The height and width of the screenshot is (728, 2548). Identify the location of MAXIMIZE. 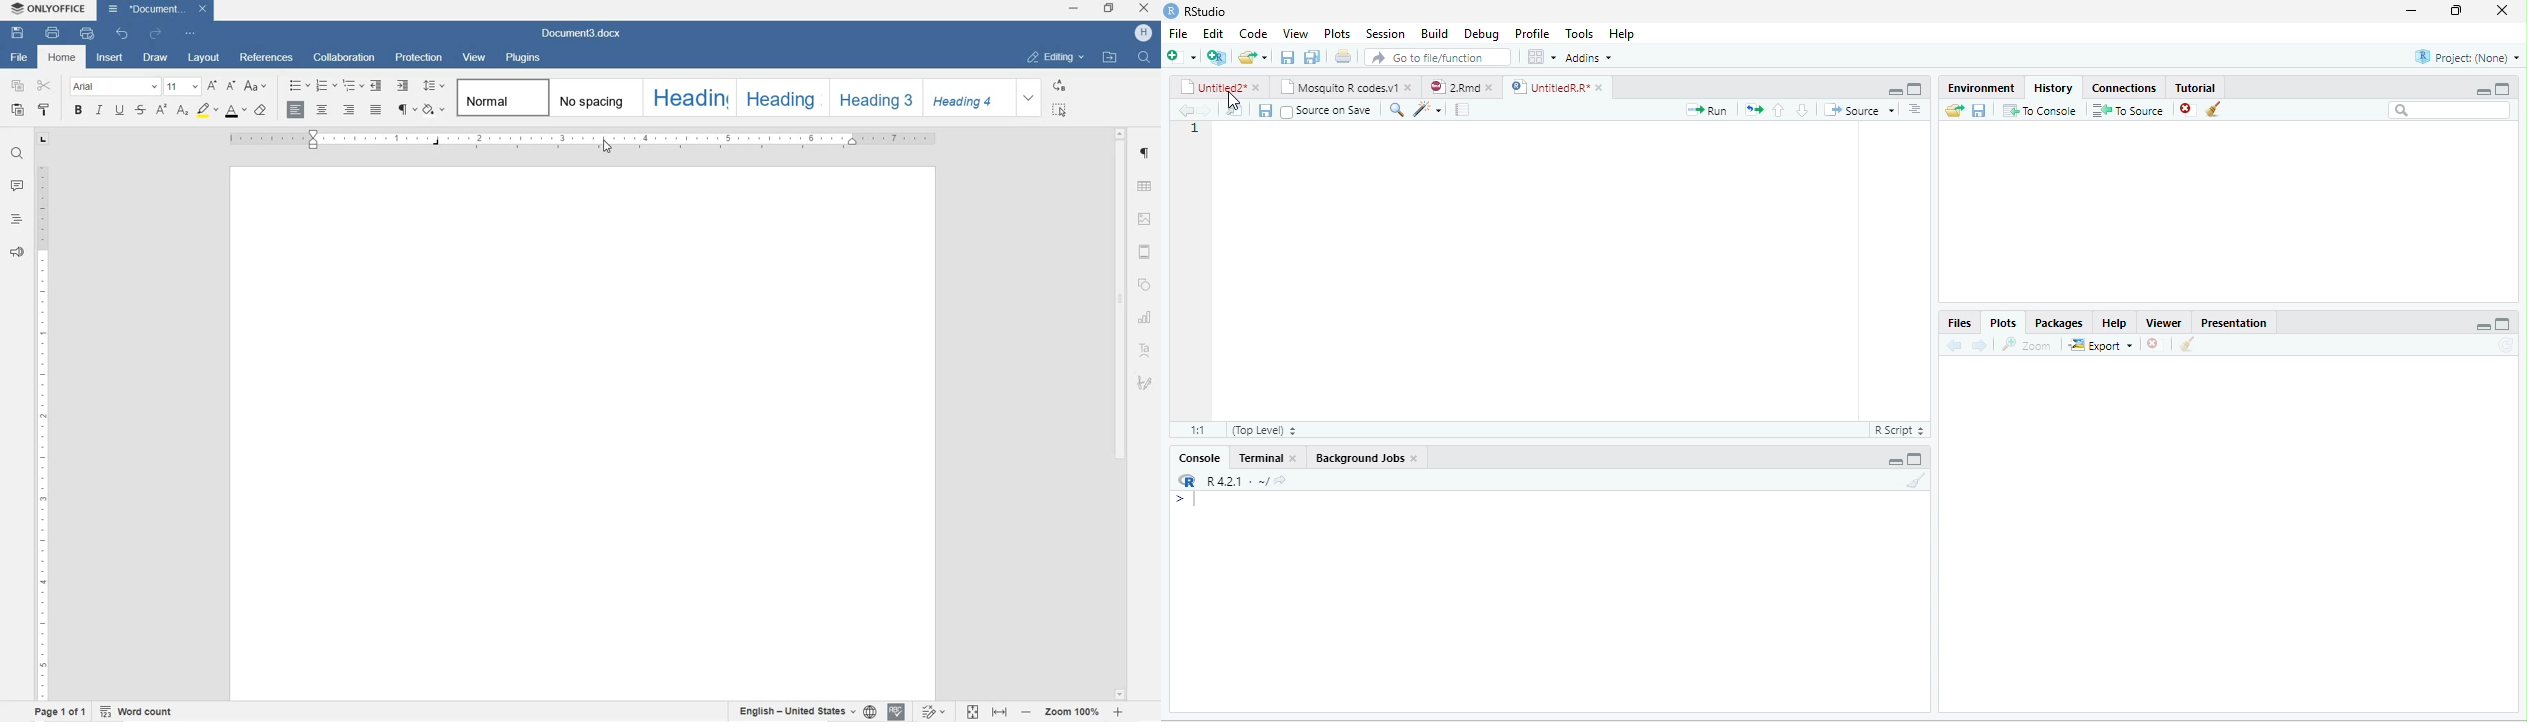
(2510, 326).